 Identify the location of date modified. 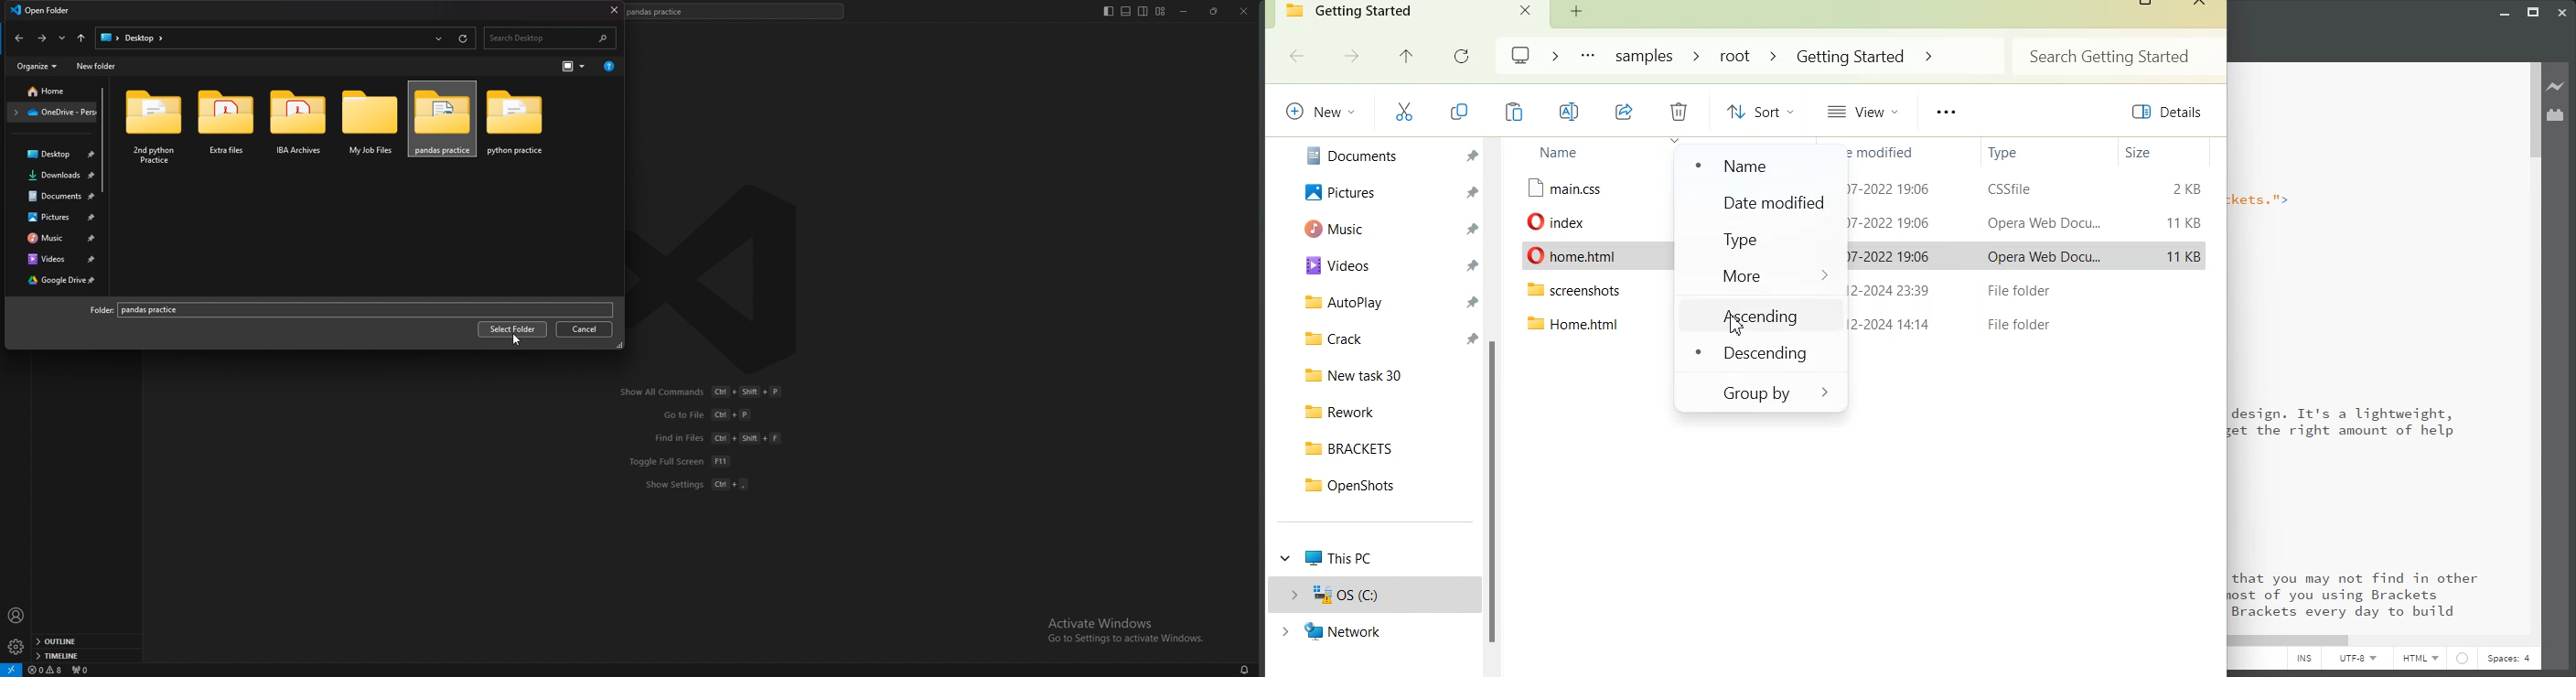
(1893, 188).